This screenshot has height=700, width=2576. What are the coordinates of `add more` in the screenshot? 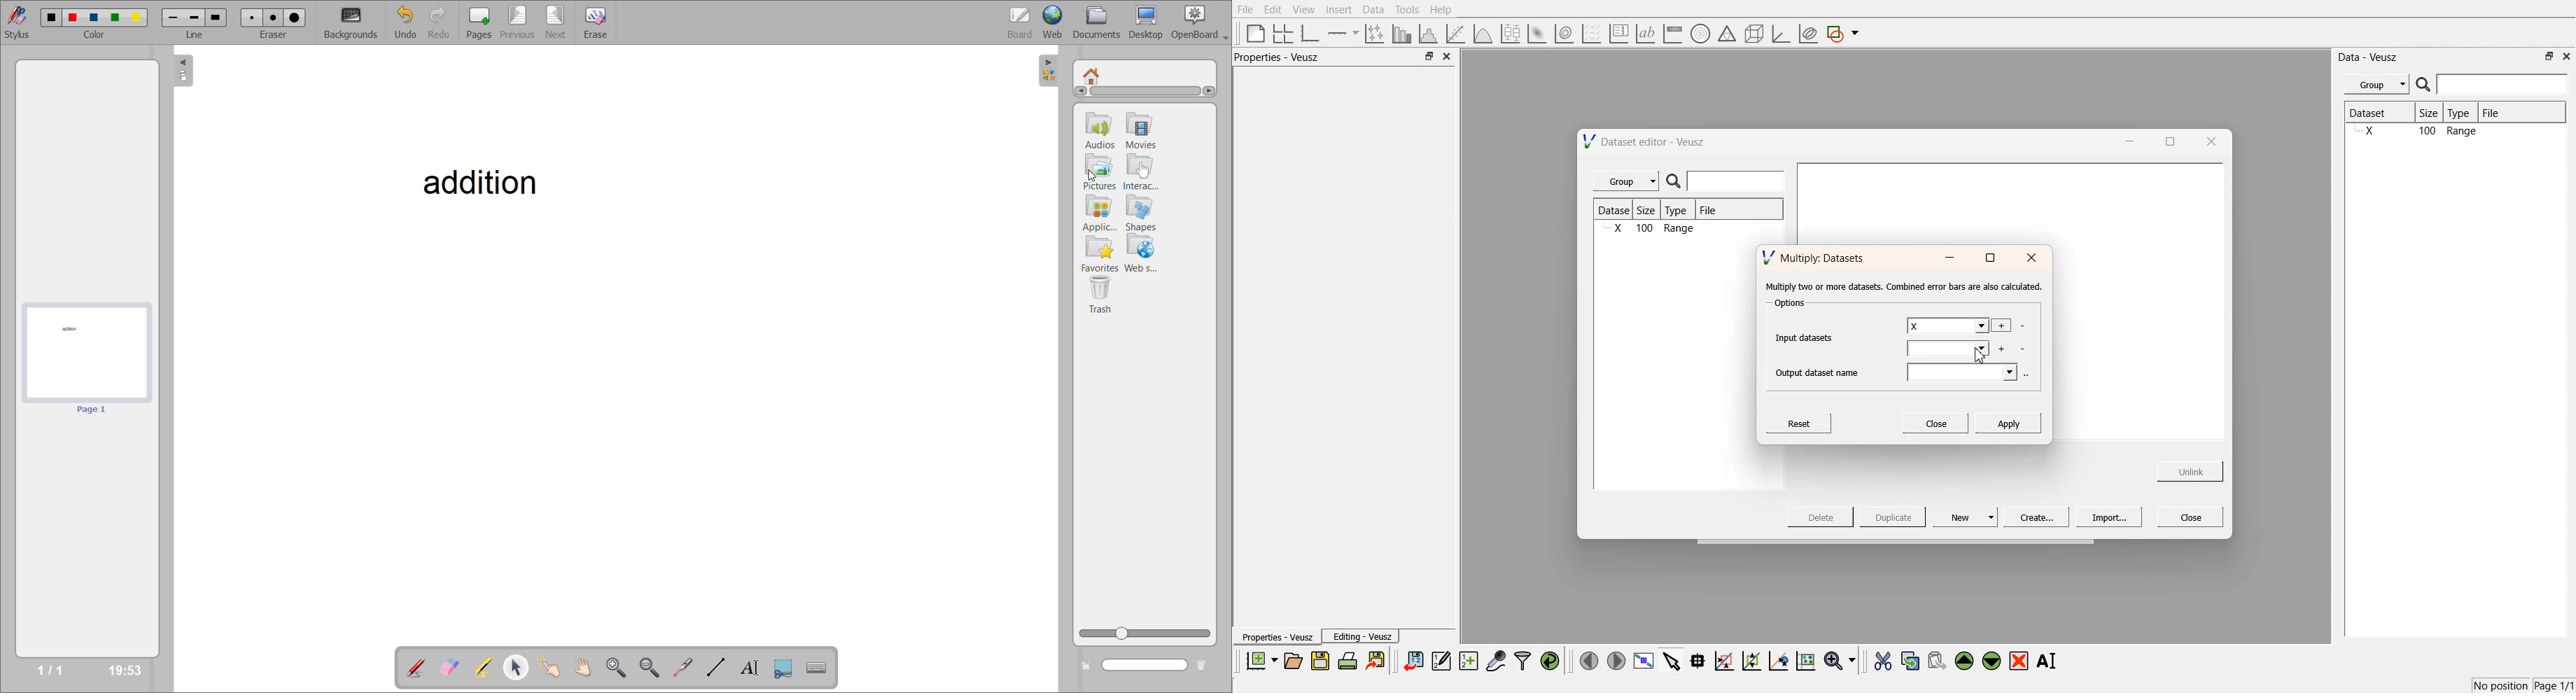 It's located at (2001, 326).